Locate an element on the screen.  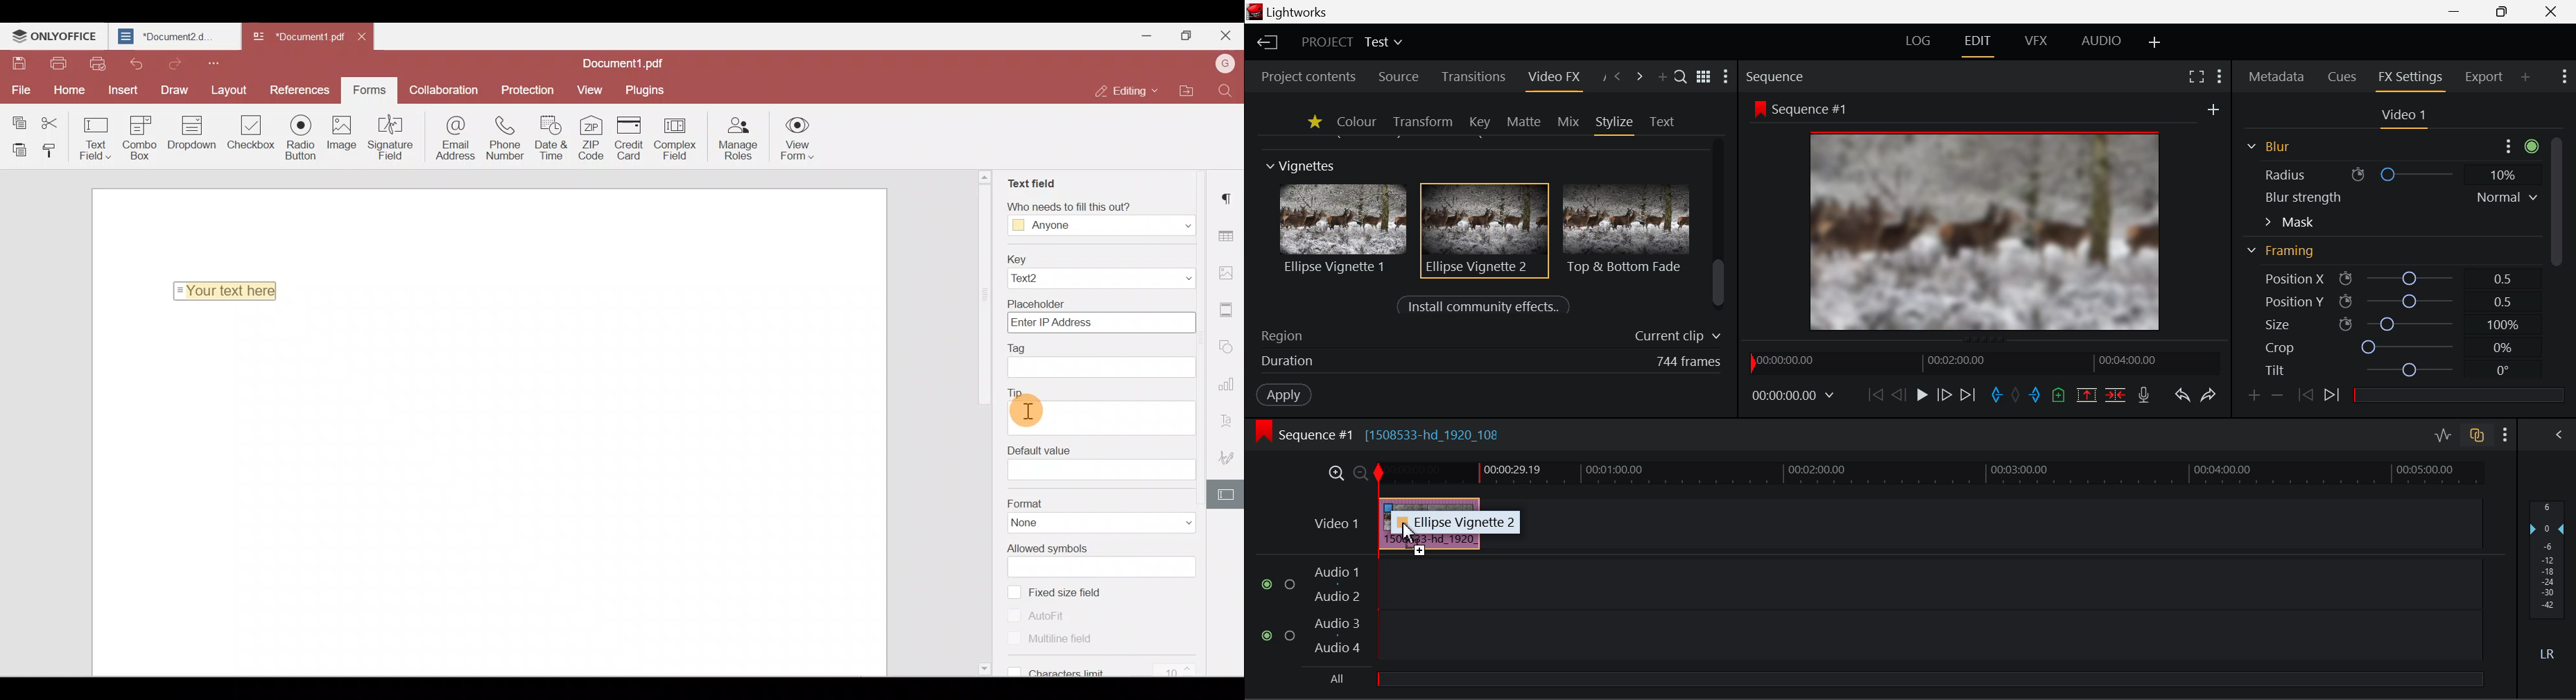
Audio Input Field is located at coordinates (1858, 624).